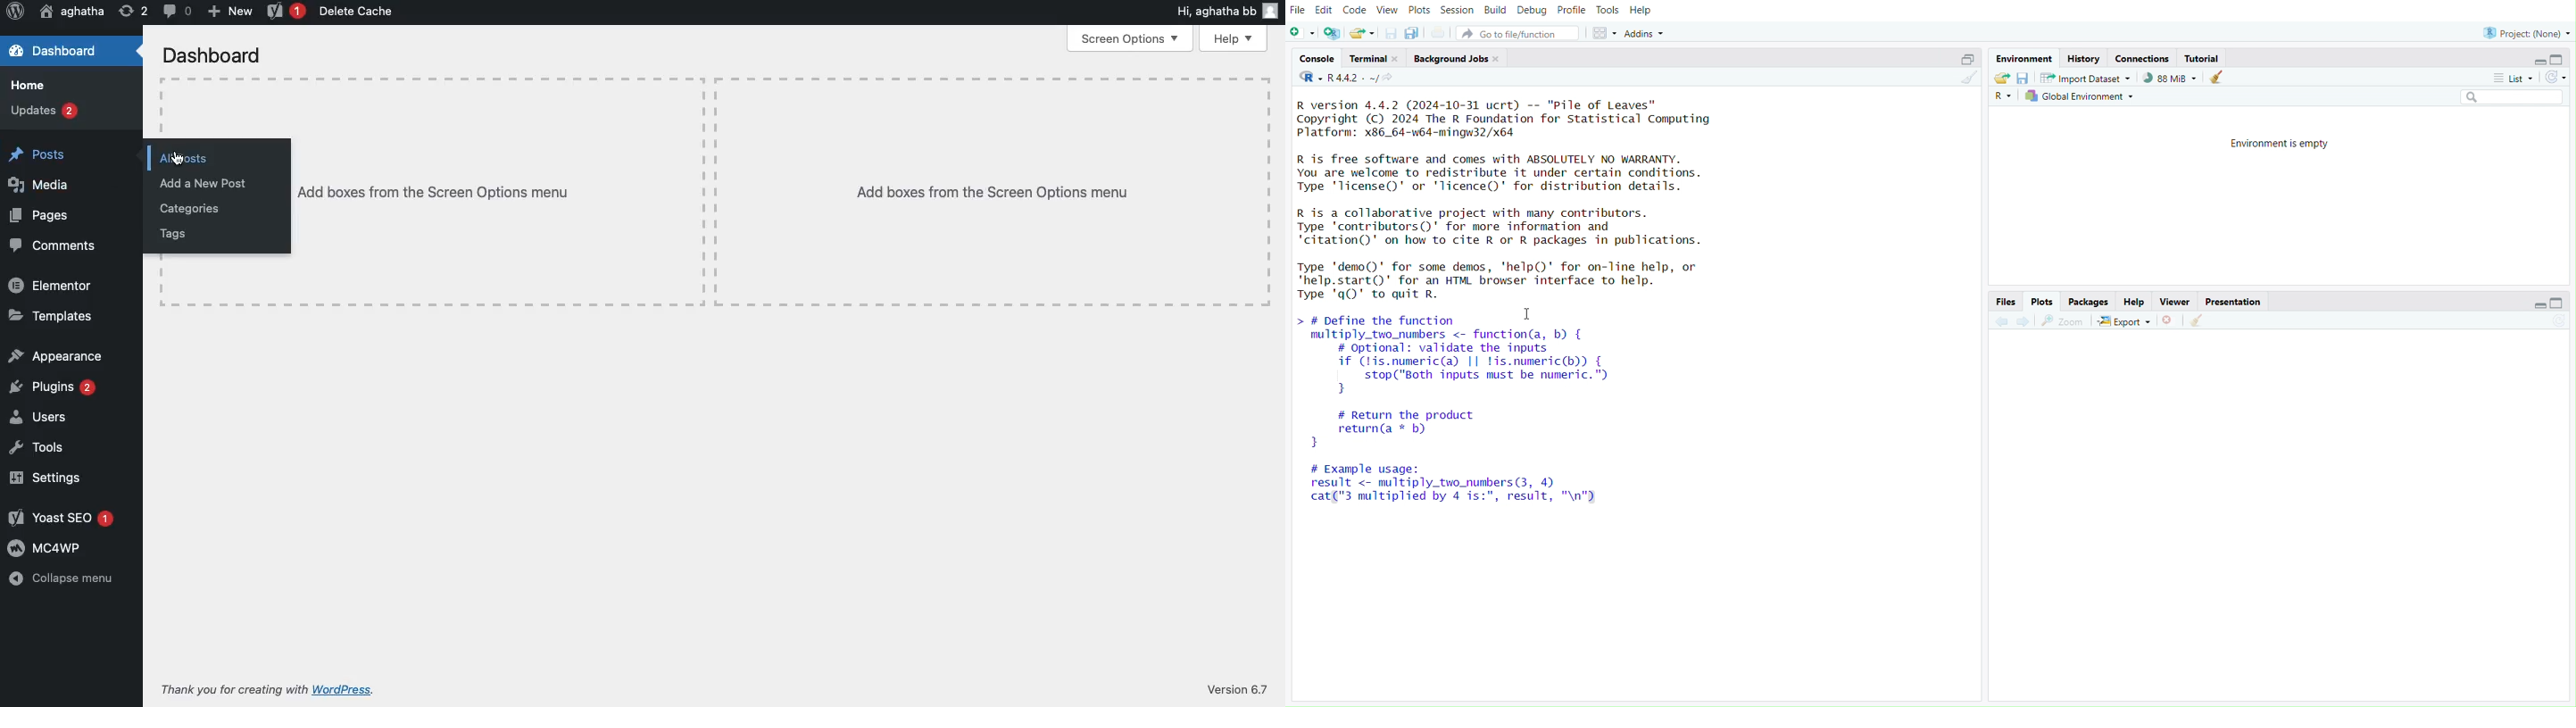  I want to click on Tools, so click(38, 445).